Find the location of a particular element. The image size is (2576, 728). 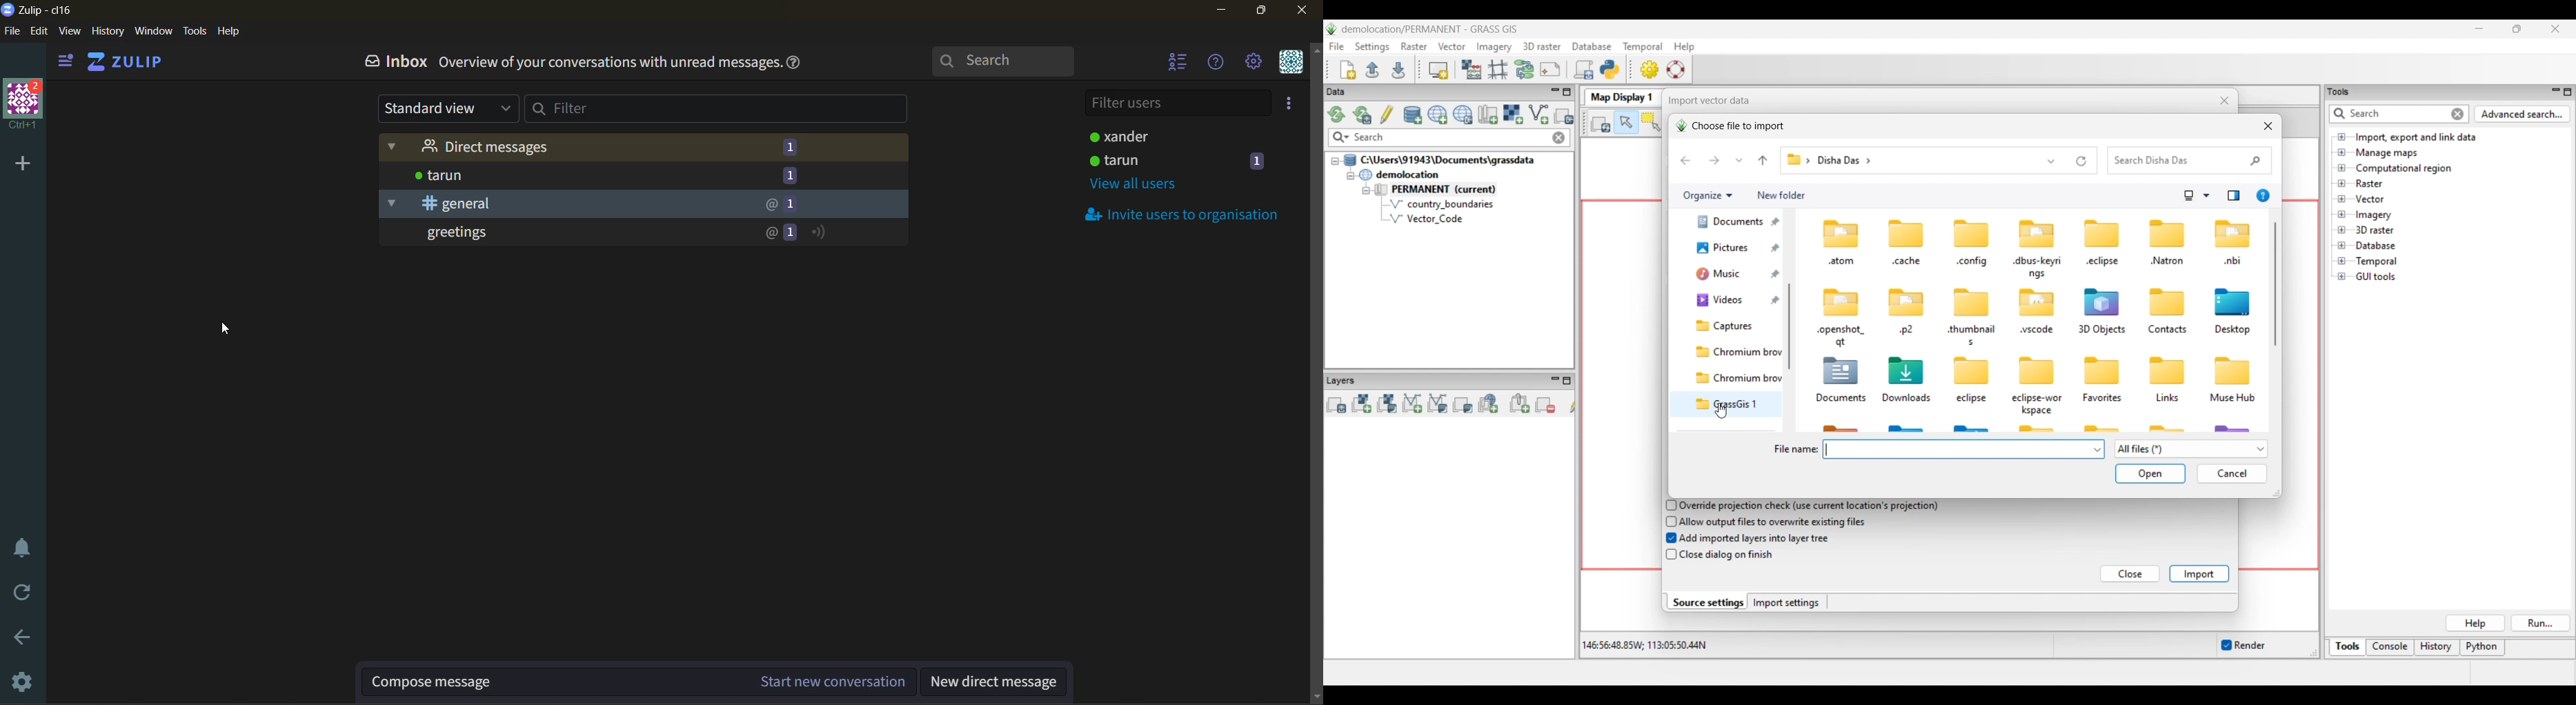

filter is located at coordinates (719, 111).